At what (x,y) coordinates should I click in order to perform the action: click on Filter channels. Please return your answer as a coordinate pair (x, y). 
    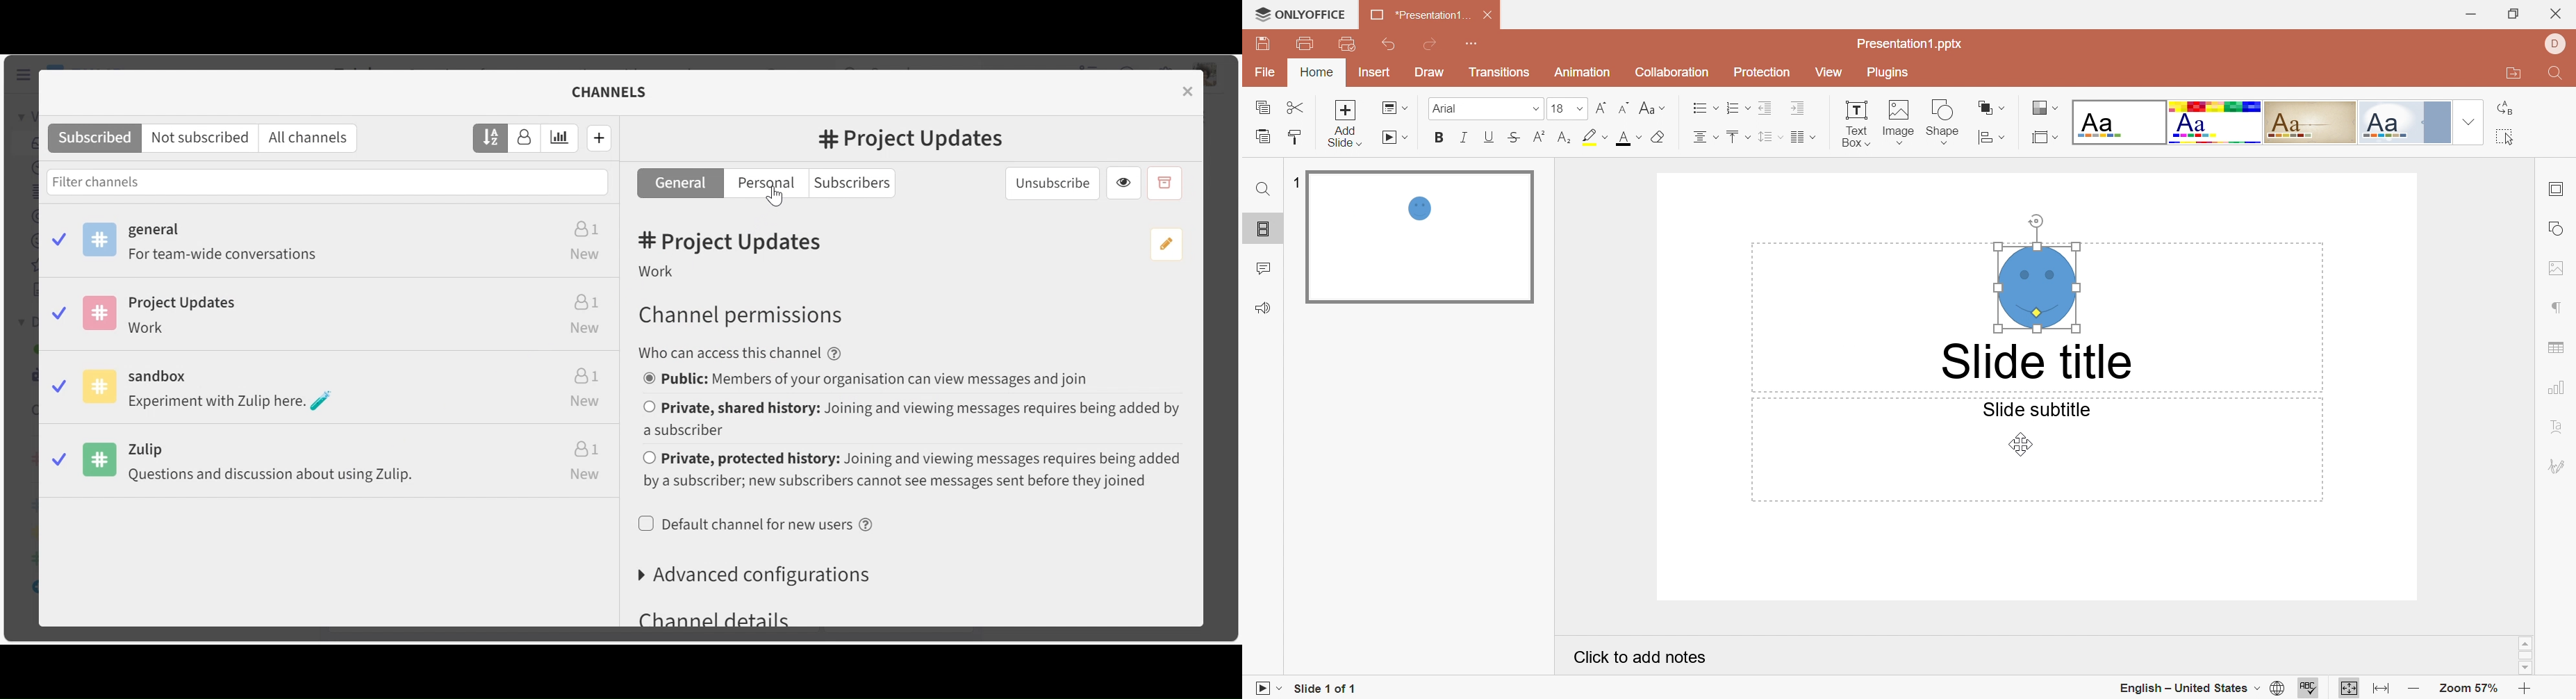
    Looking at the image, I should click on (327, 181).